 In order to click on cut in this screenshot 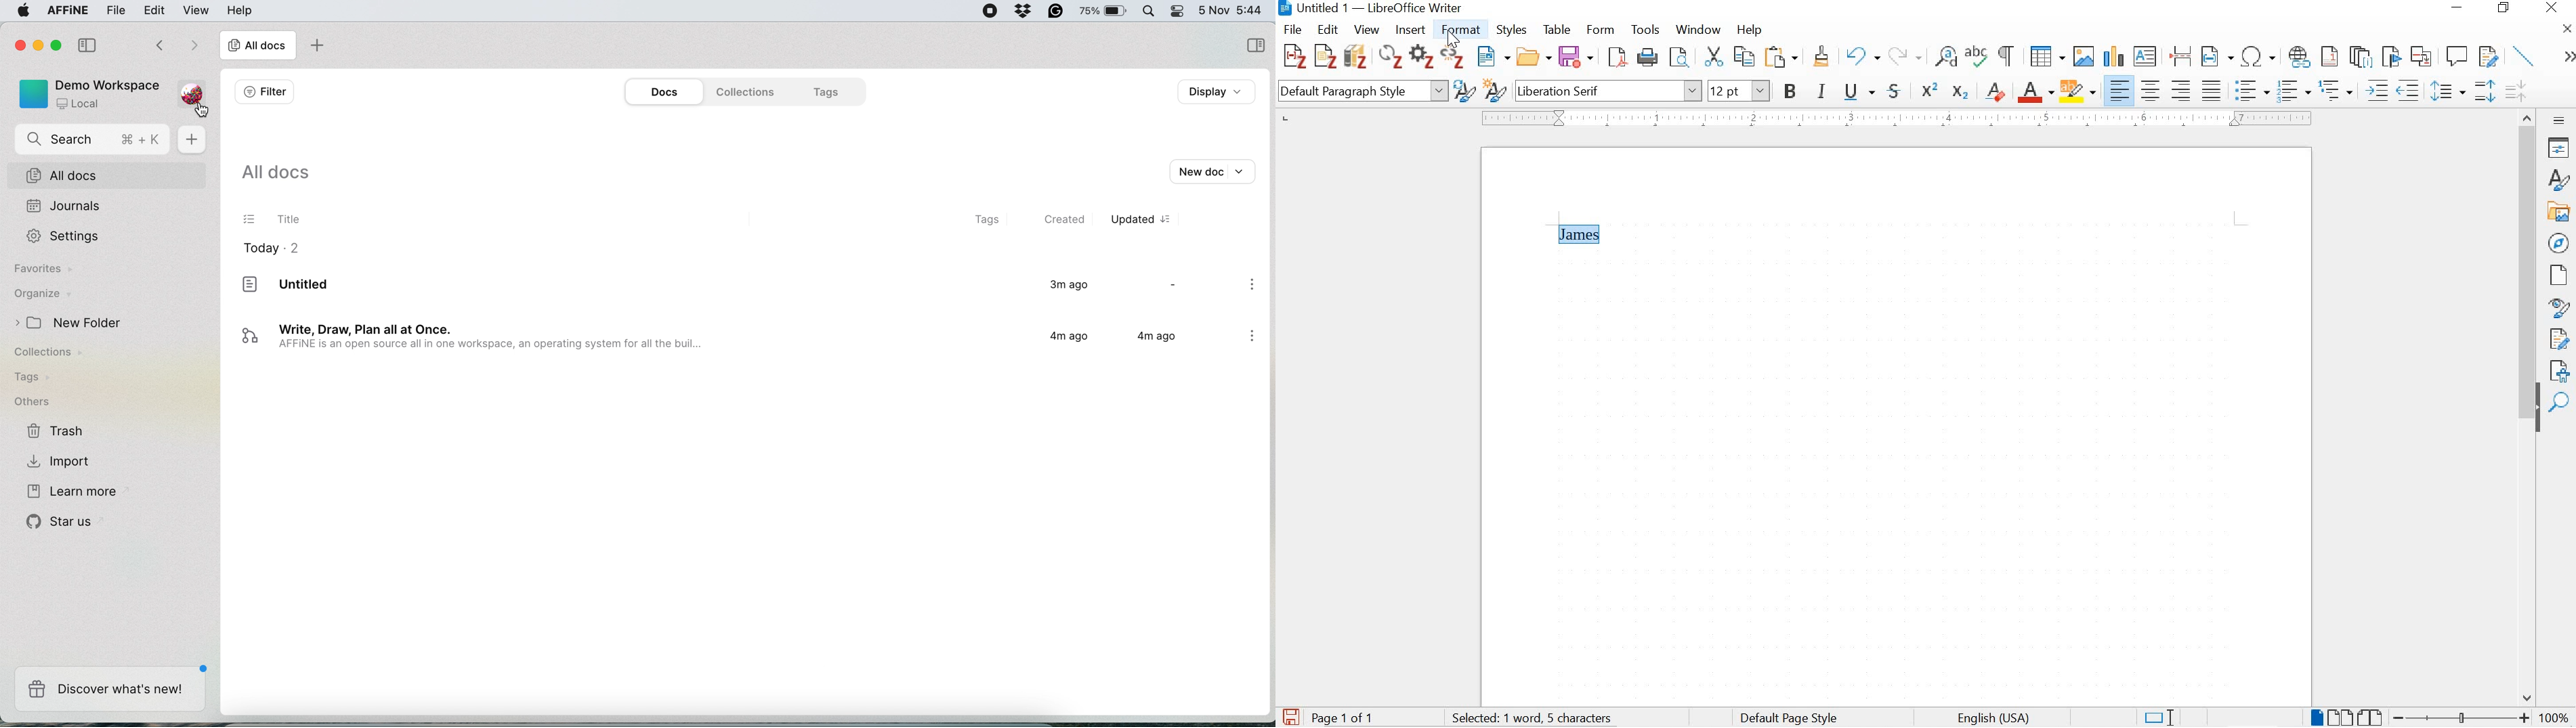, I will do `click(1713, 58)`.